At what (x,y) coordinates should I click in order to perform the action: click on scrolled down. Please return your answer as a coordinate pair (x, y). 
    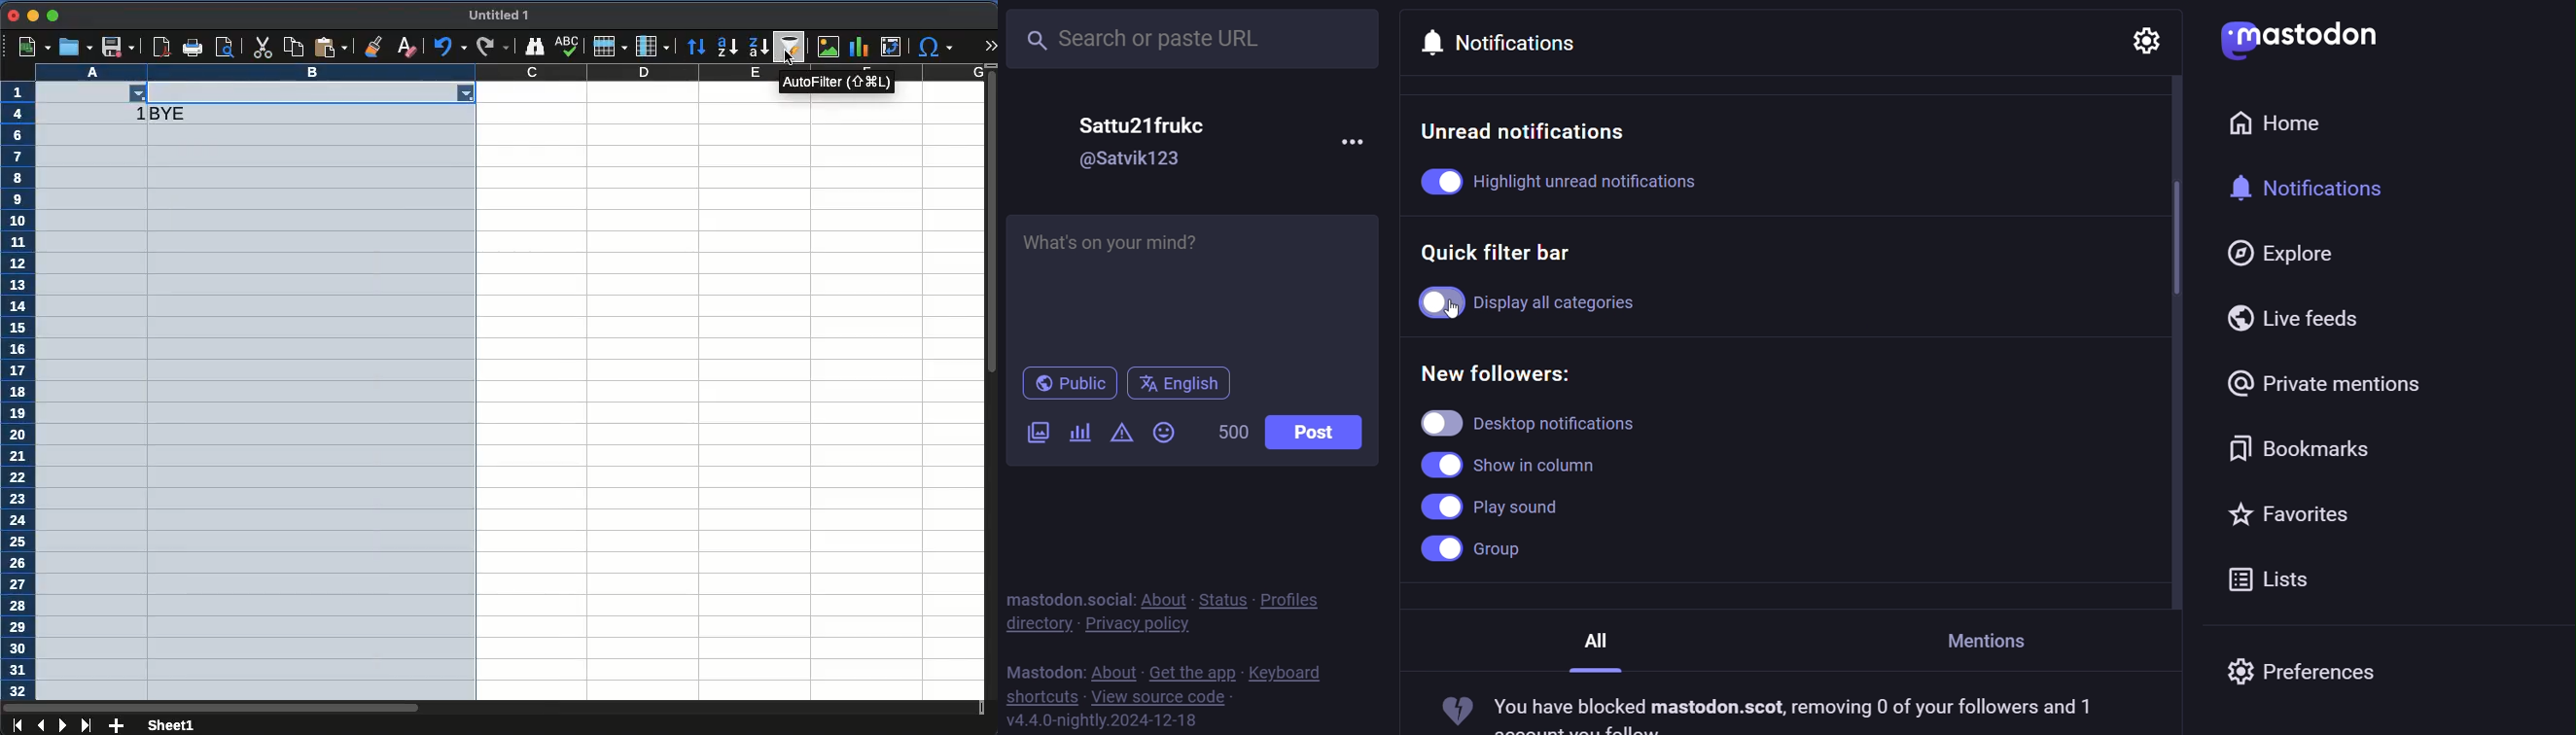
    Looking at the image, I should click on (2176, 236).